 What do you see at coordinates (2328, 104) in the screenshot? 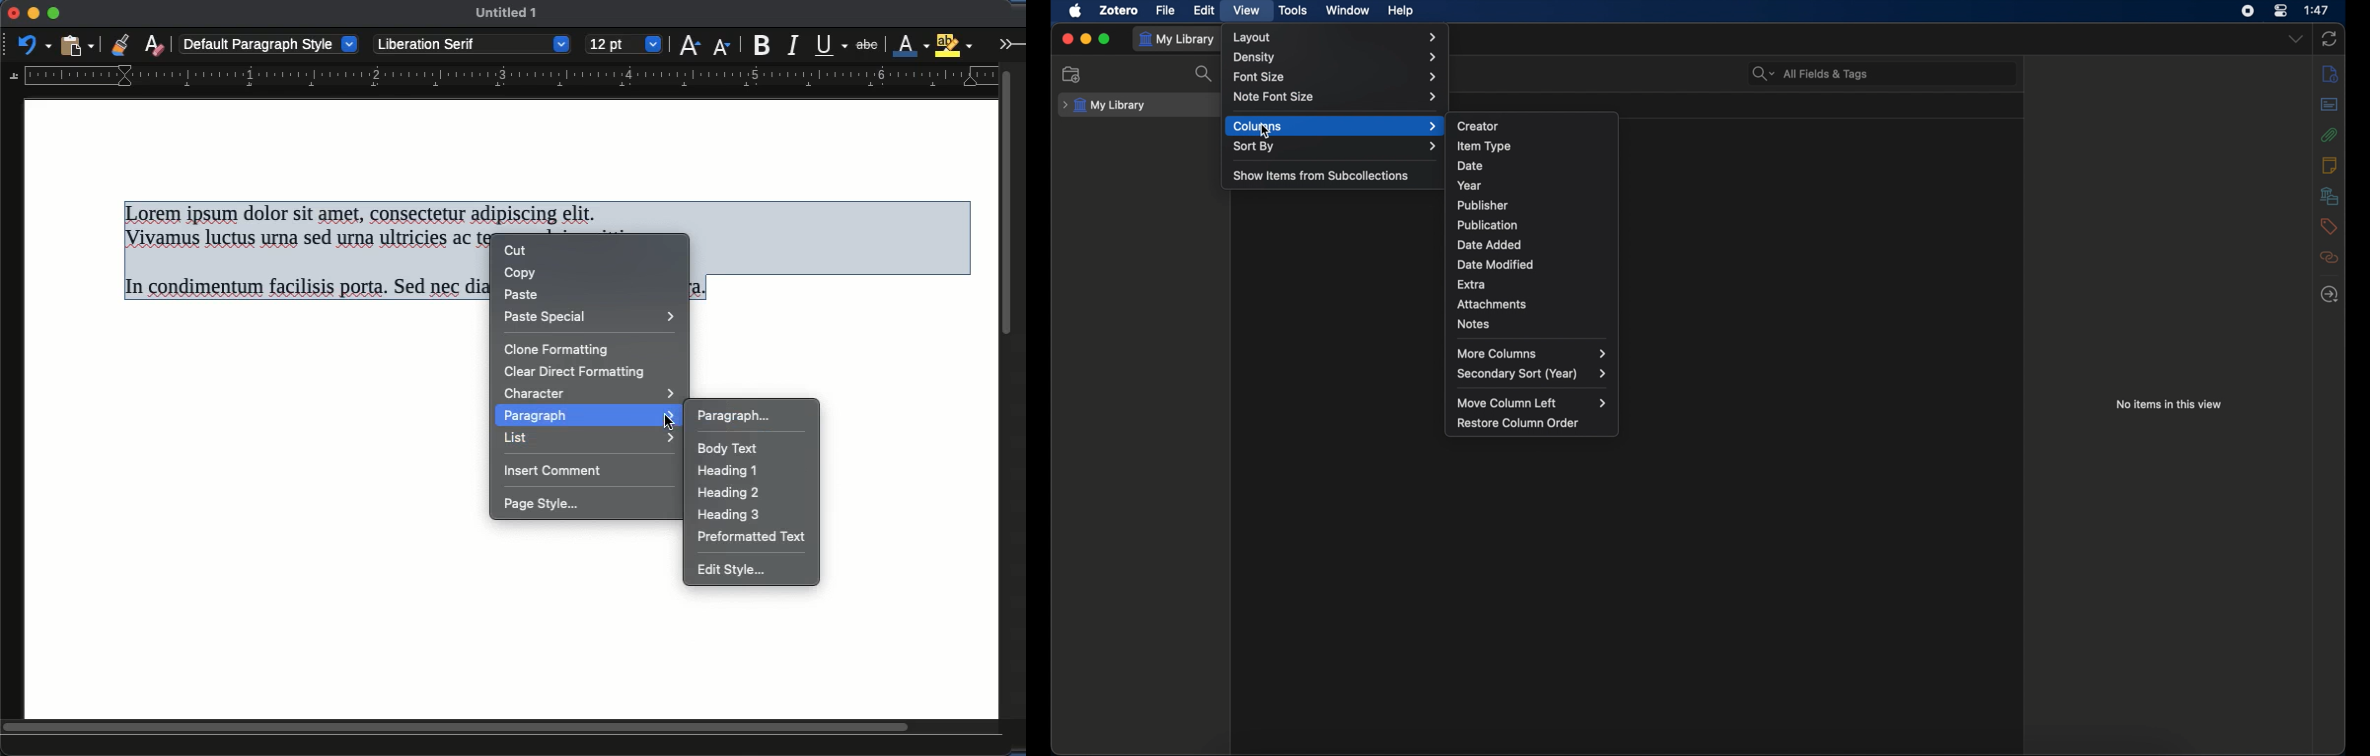
I see `abstract` at bounding box center [2328, 104].